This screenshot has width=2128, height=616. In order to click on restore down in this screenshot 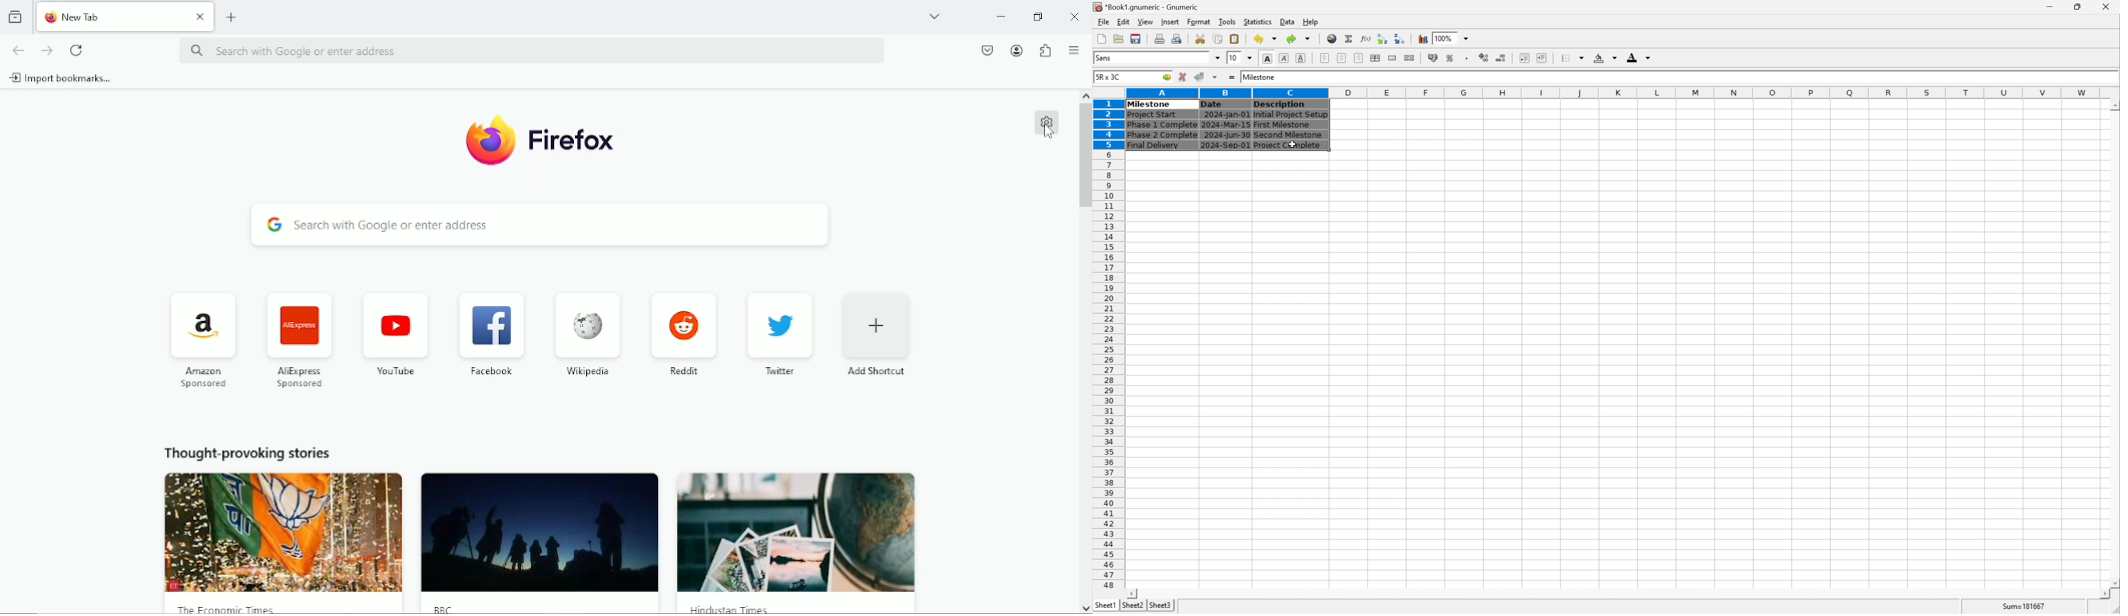, I will do `click(2081, 6)`.